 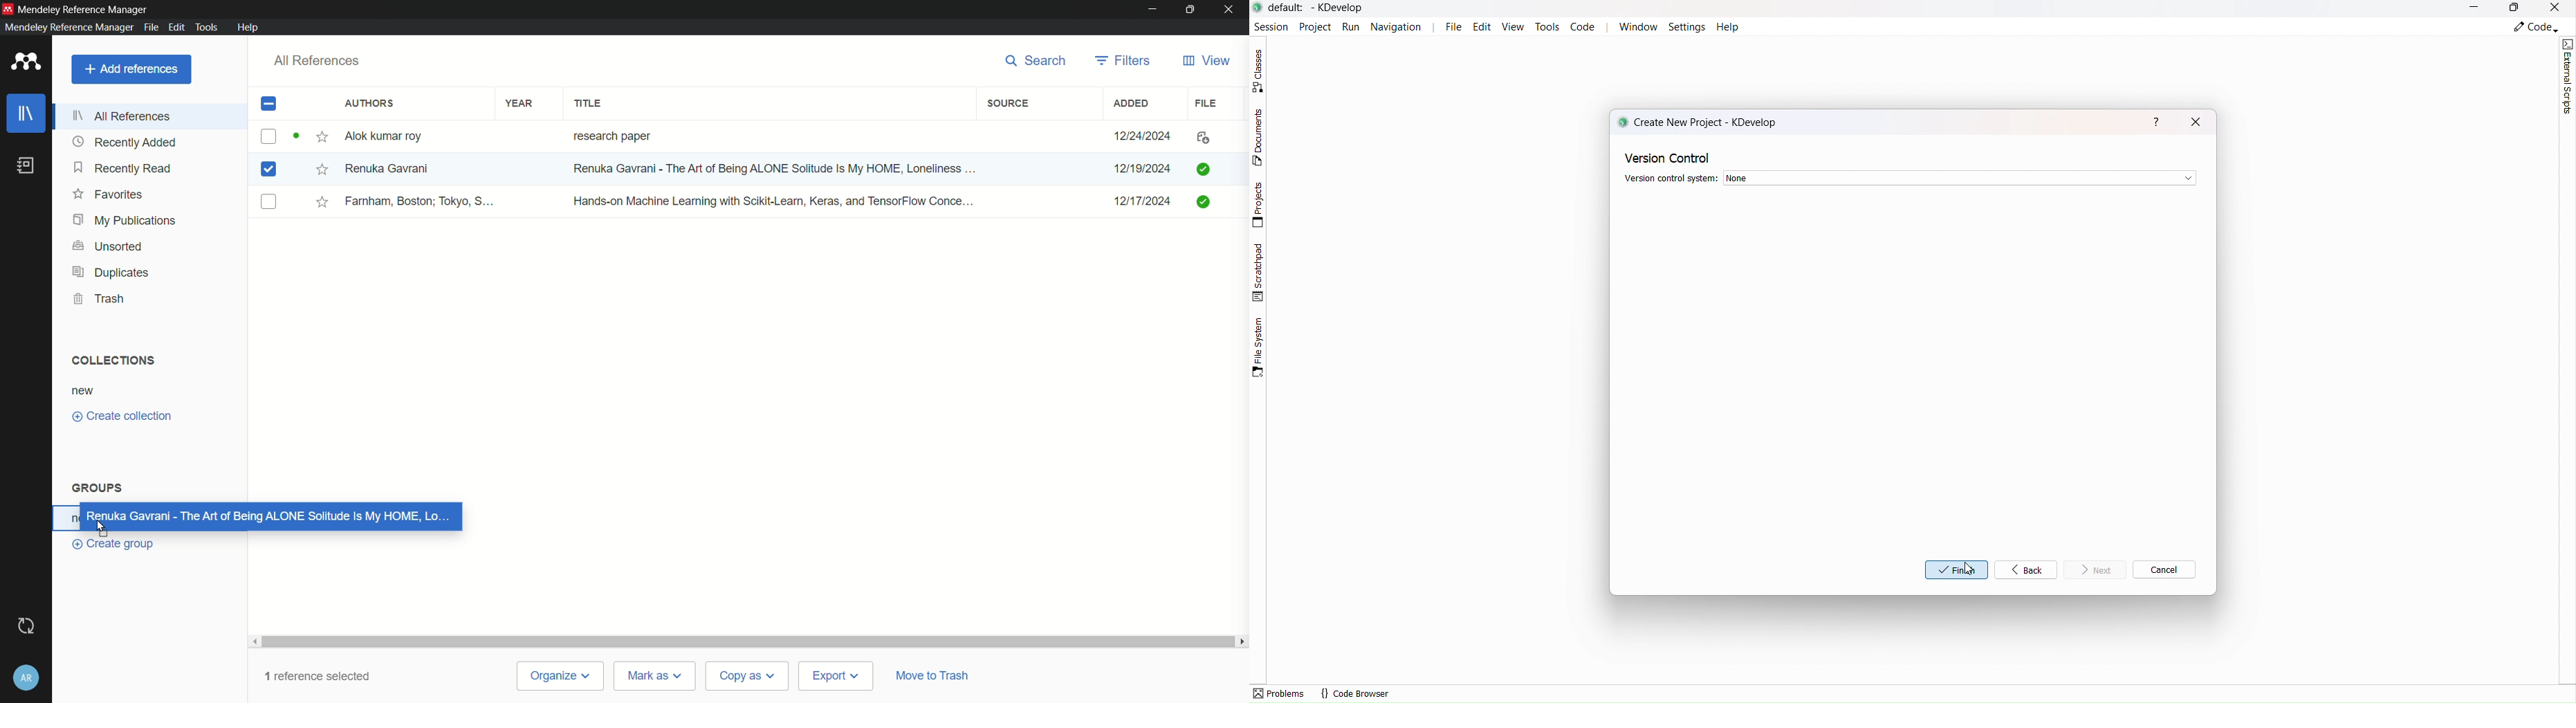 What do you see at coordinates (126, 115) in the screenshot?
I see `all references` at bounding box center [126, 115].